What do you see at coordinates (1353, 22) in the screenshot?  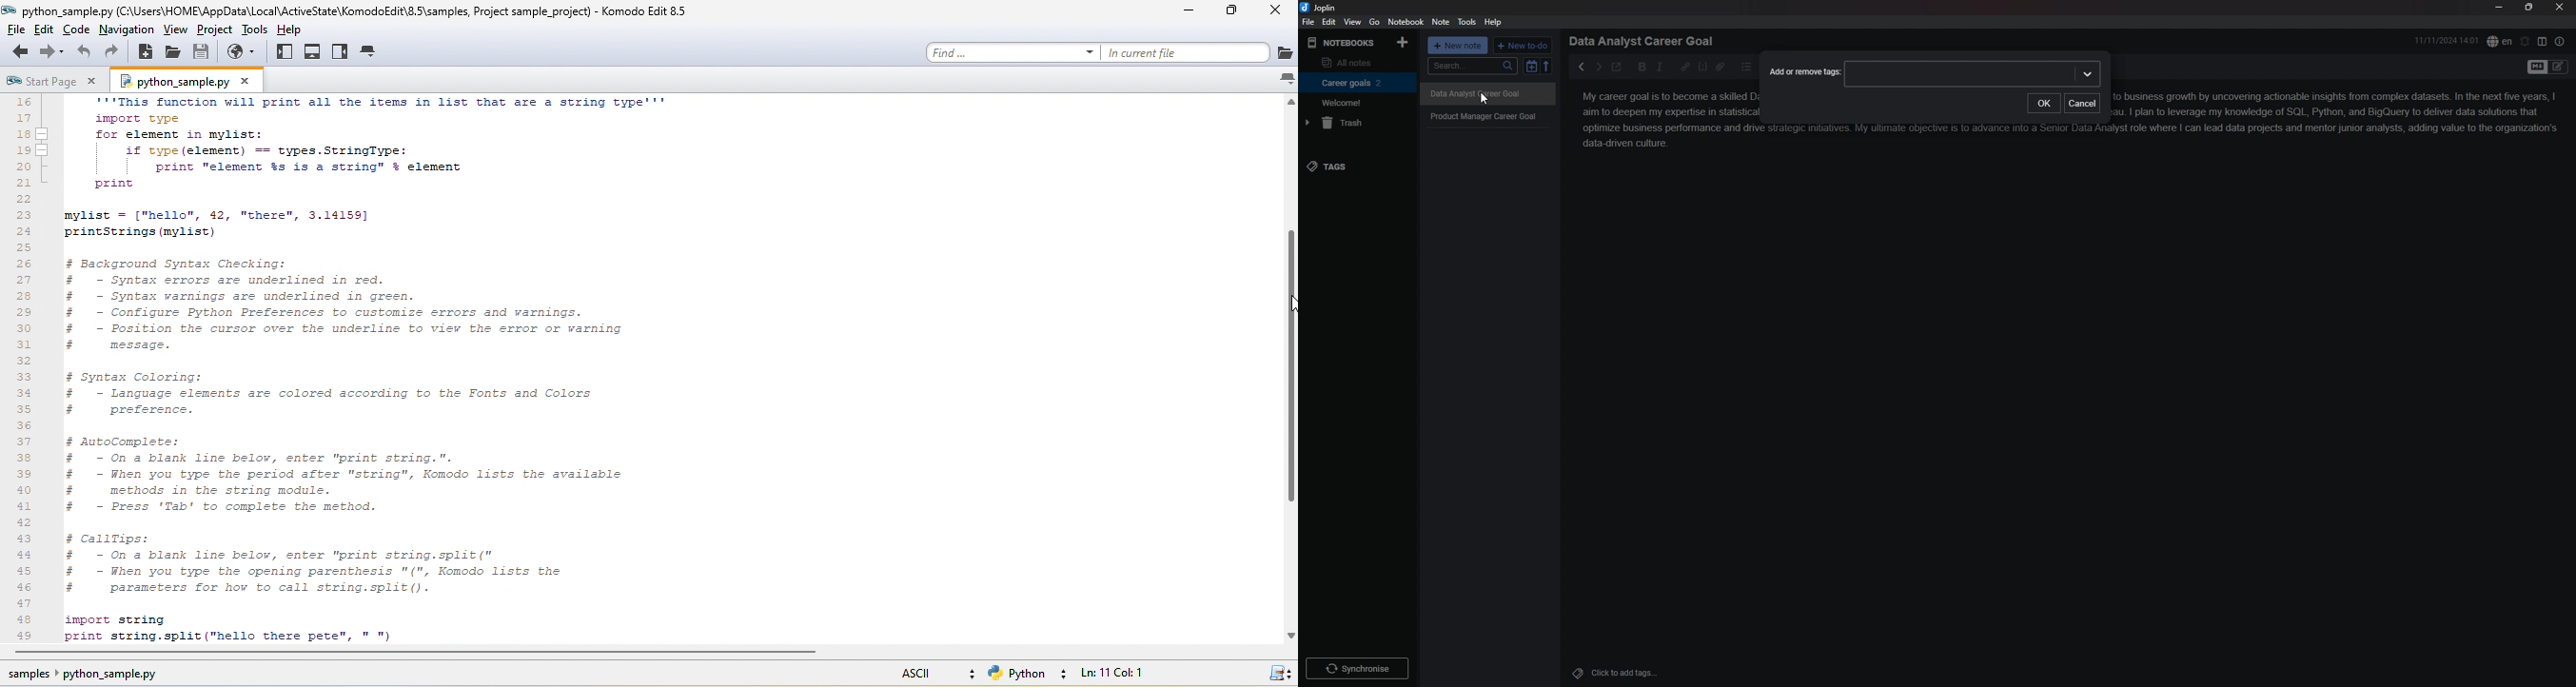 I see `view` at bounding box center [1353, 22].